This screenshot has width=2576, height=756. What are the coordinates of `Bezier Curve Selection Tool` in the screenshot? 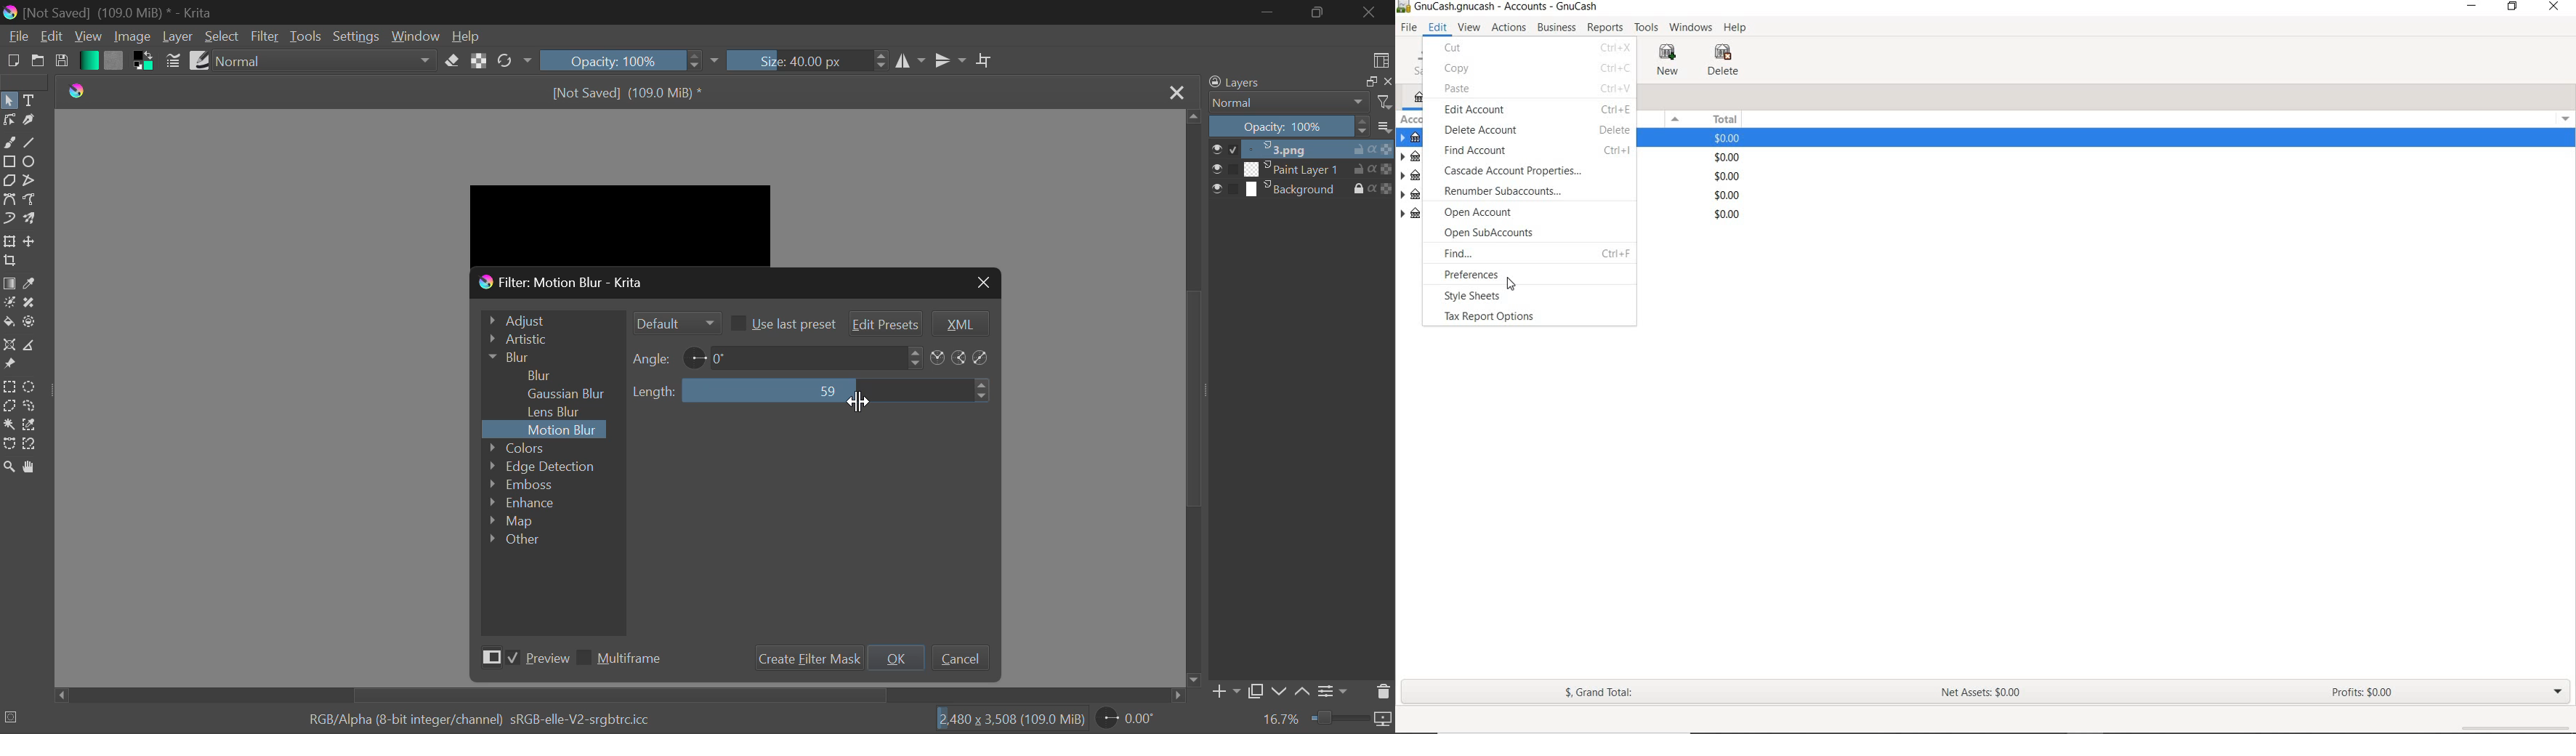 It's located at (9, 443).